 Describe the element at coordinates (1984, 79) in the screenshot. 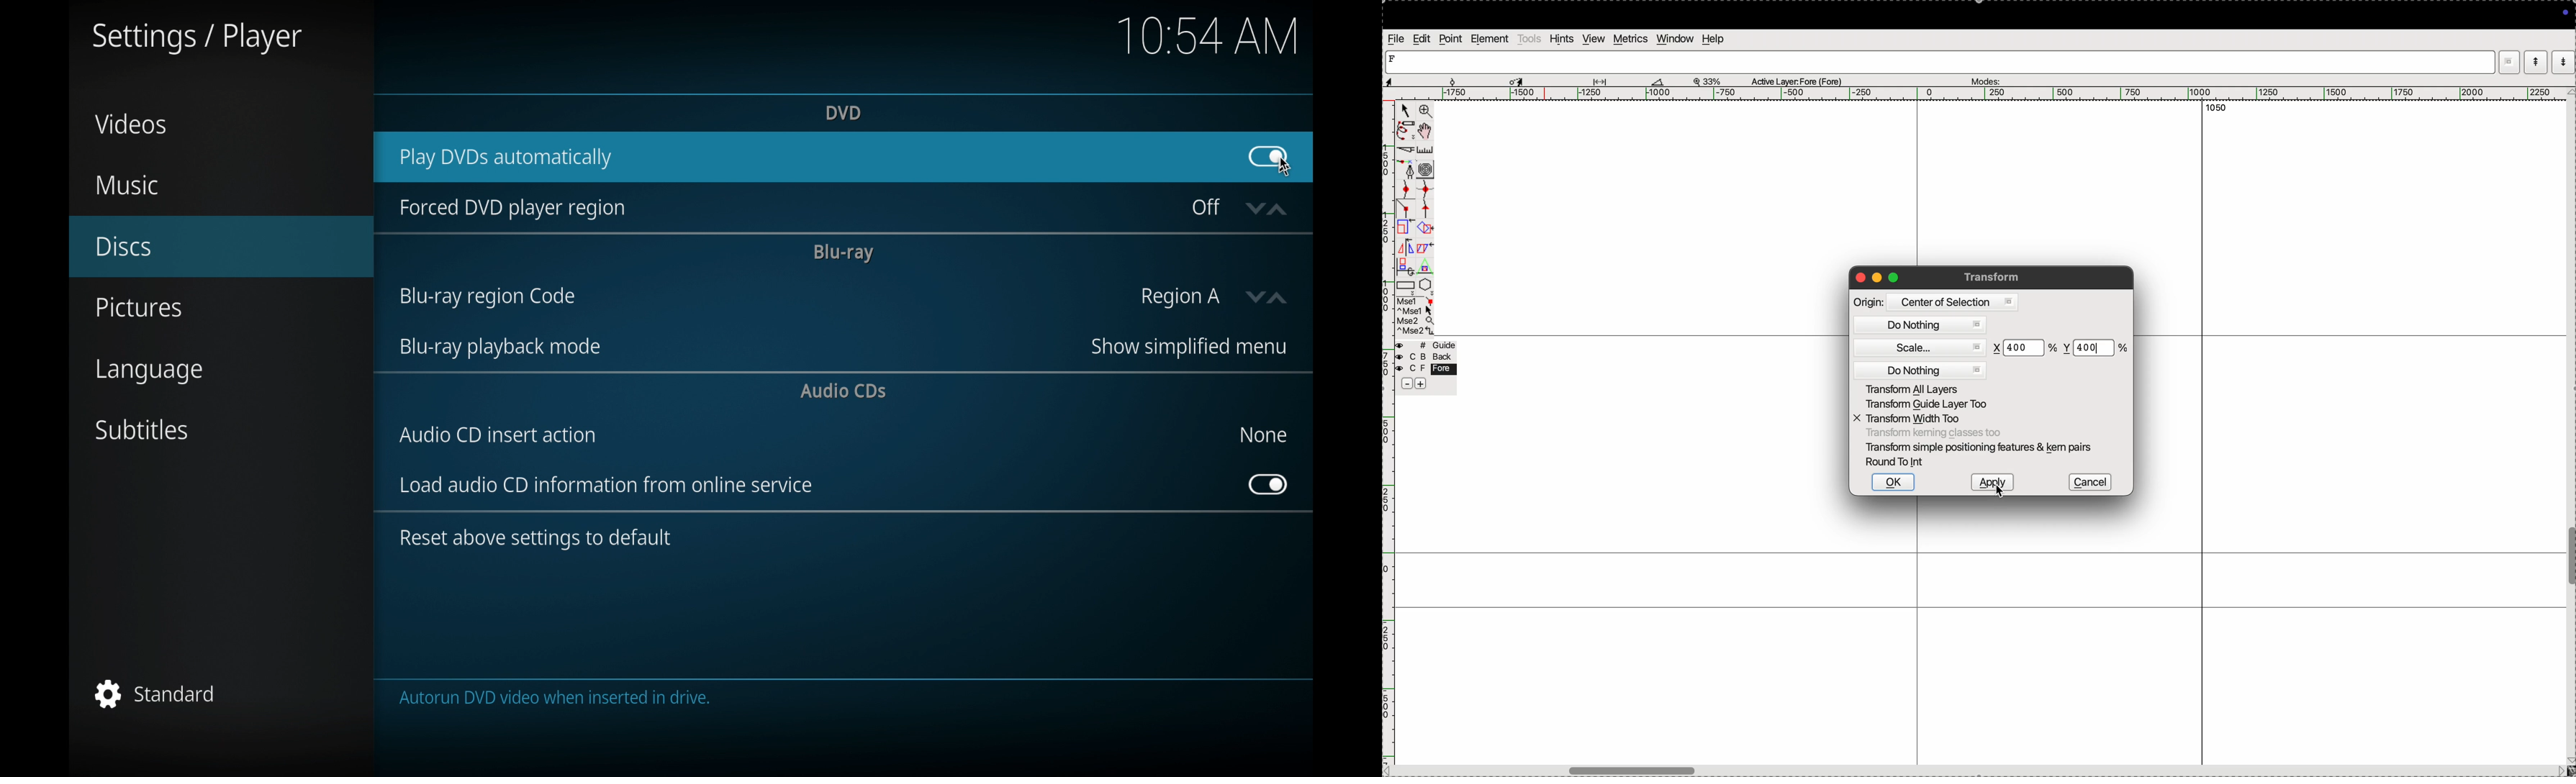

I see `modes` at that location.